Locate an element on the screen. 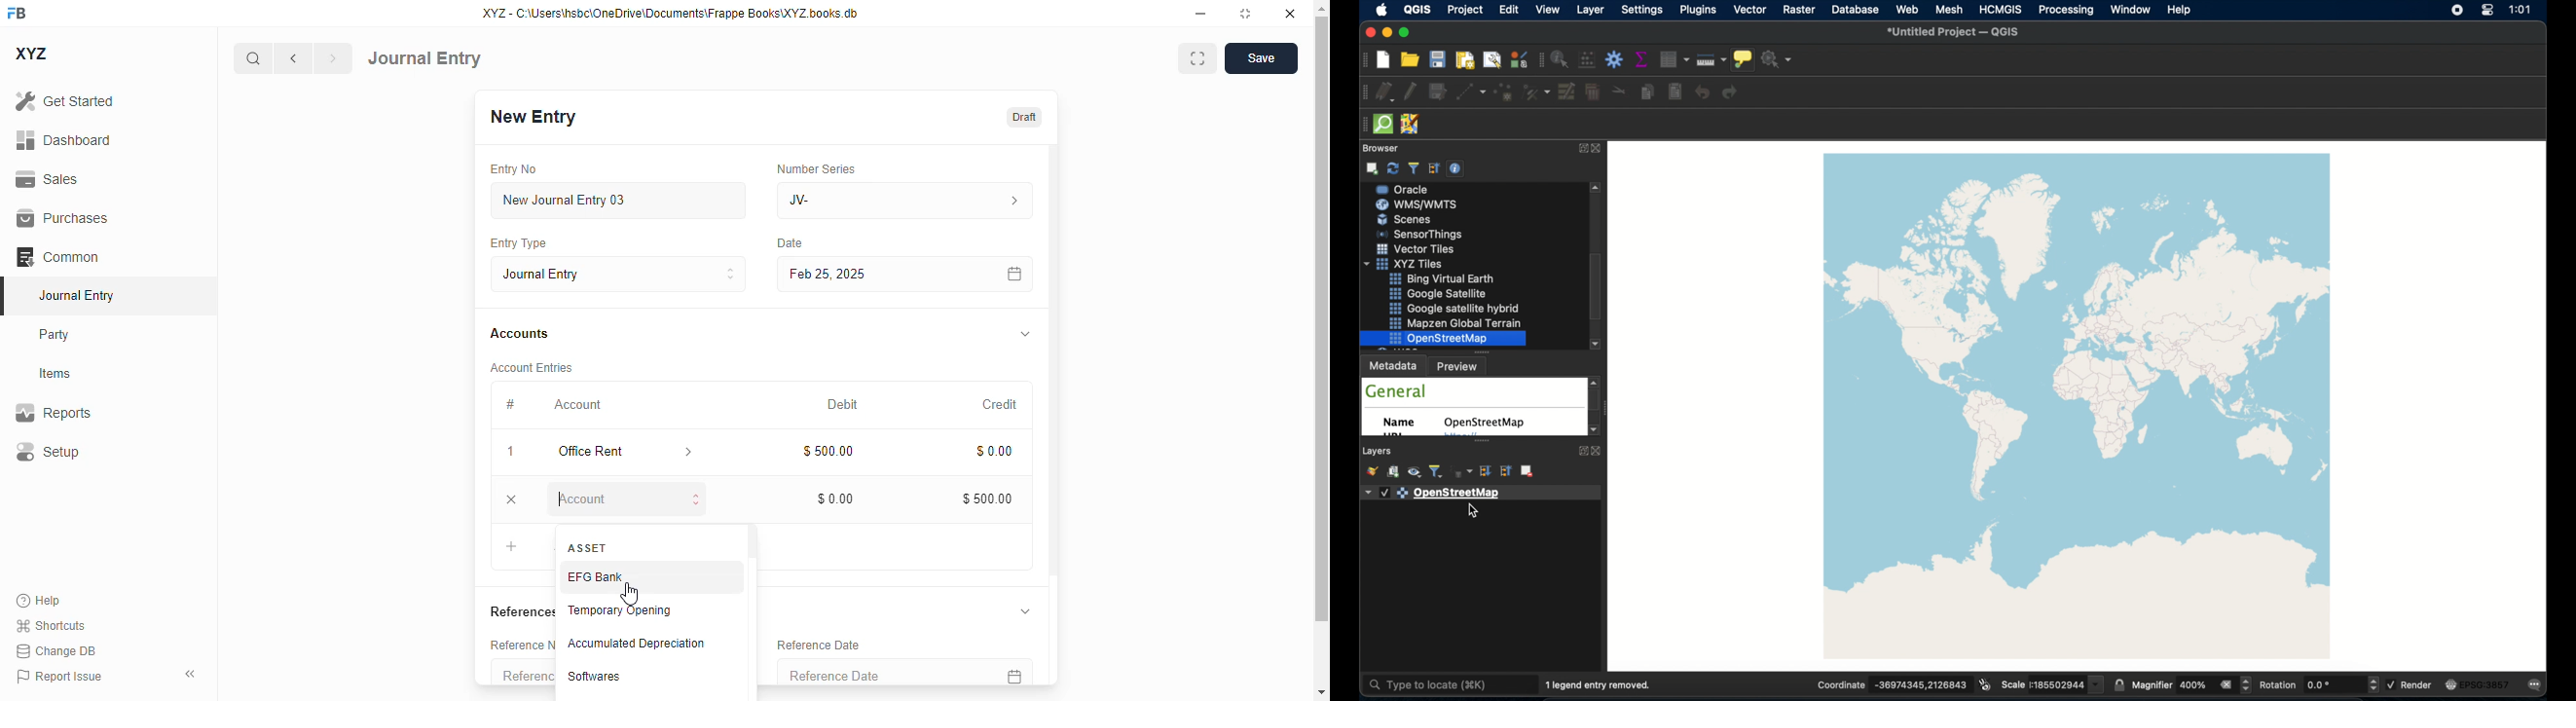  filter browser is located at coordinates (1412, 168).